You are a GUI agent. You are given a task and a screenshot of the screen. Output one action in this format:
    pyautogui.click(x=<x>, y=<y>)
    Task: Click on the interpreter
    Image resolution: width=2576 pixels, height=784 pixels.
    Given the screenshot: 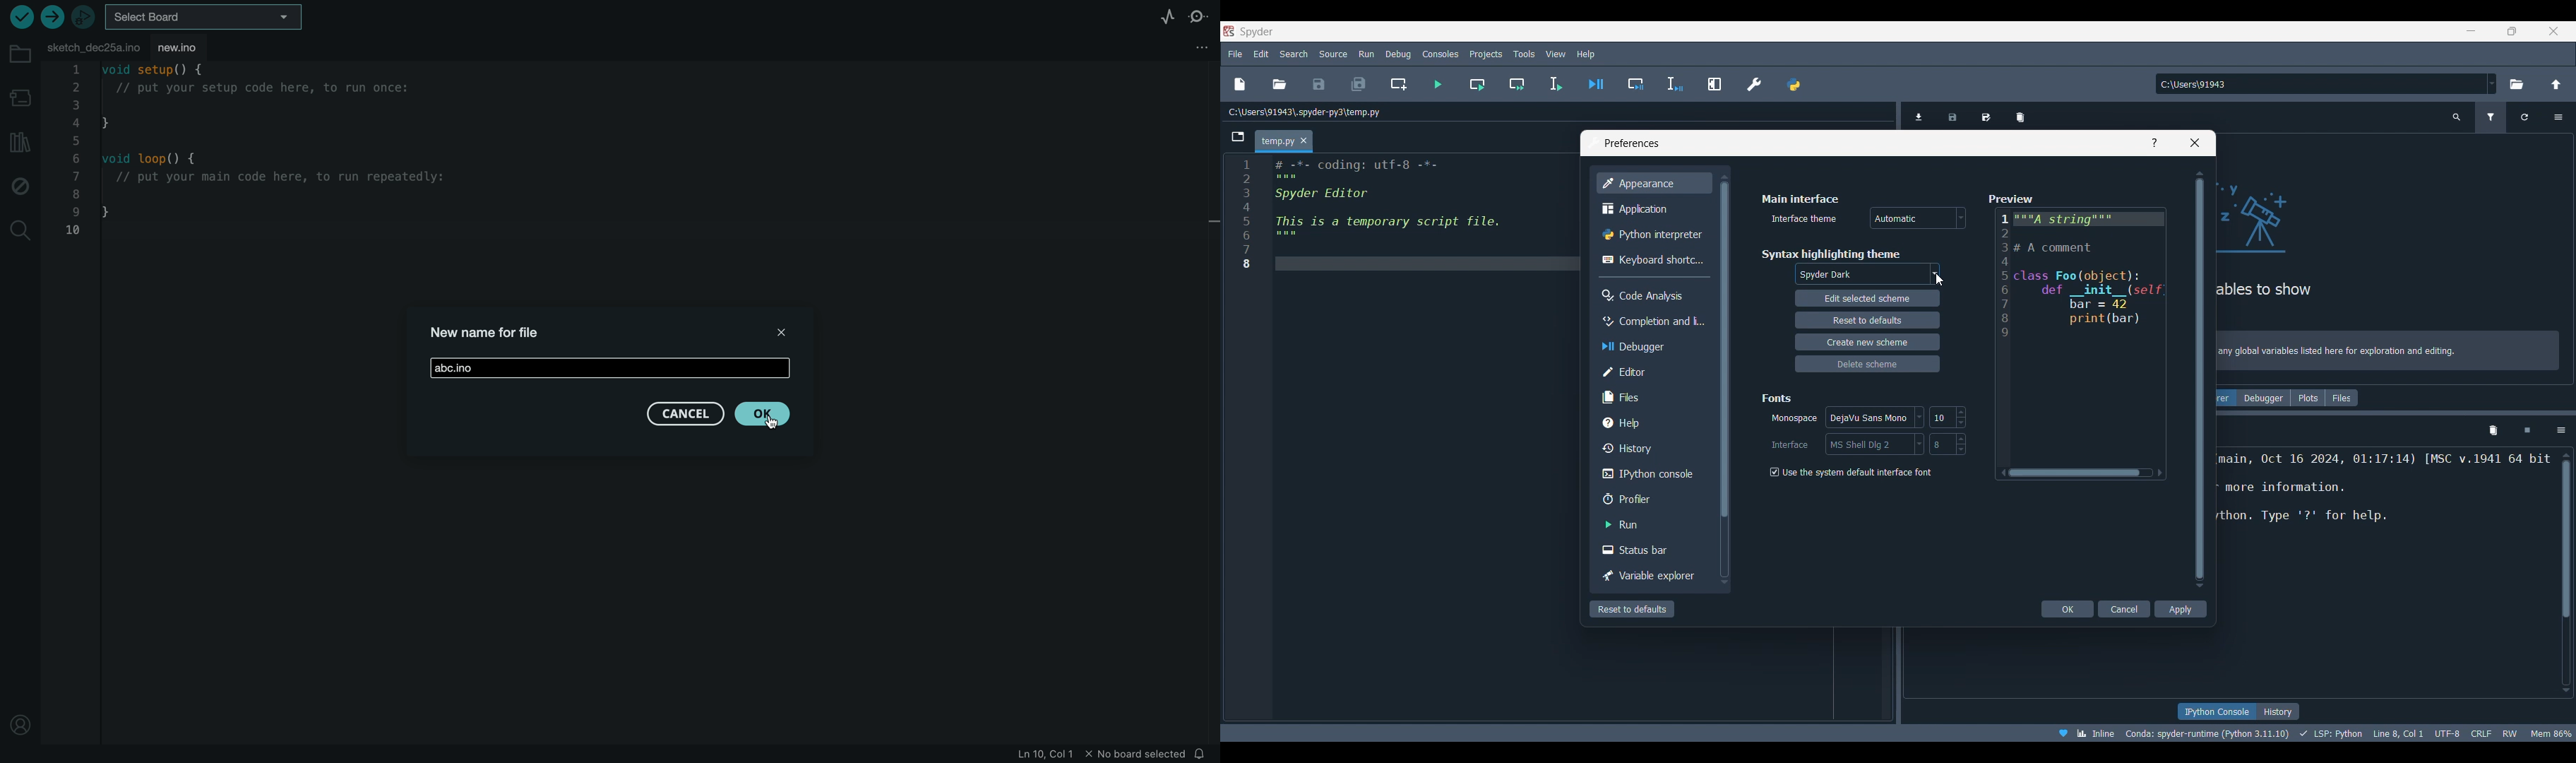 What is the action you would take?
    pyautogui.click(x=2208, y=733)
    